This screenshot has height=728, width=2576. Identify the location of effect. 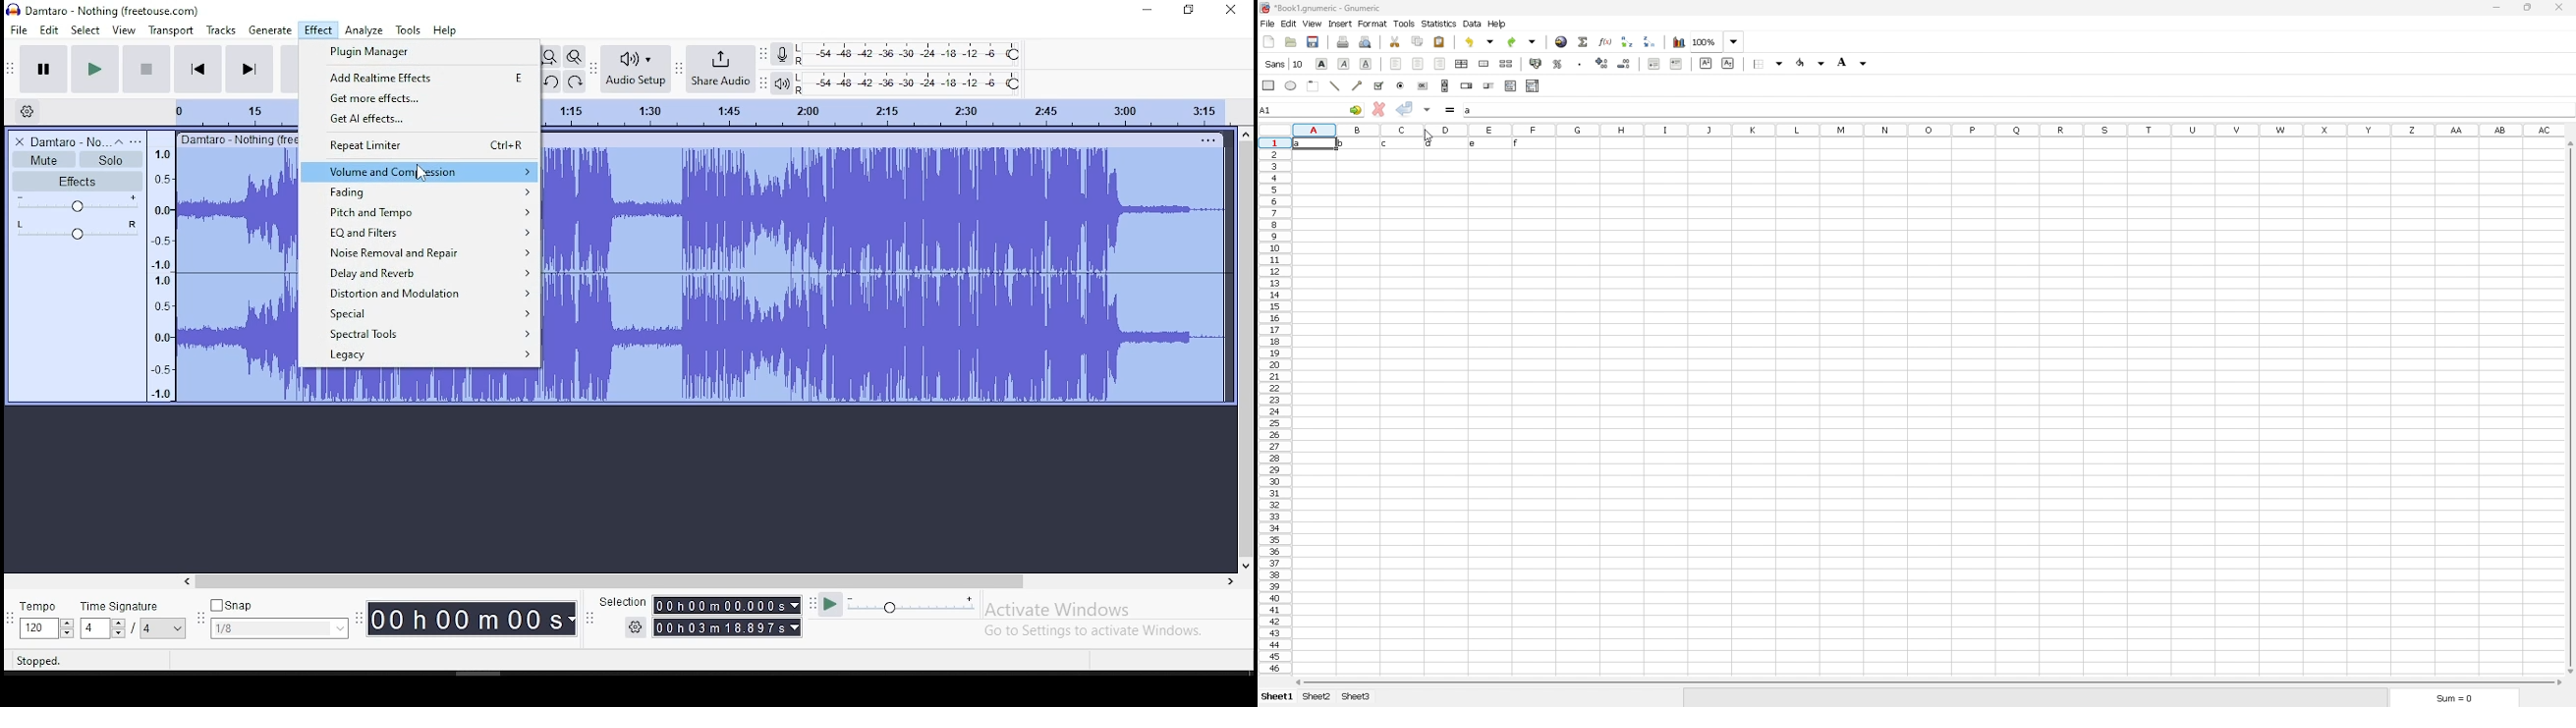
(318, 30).